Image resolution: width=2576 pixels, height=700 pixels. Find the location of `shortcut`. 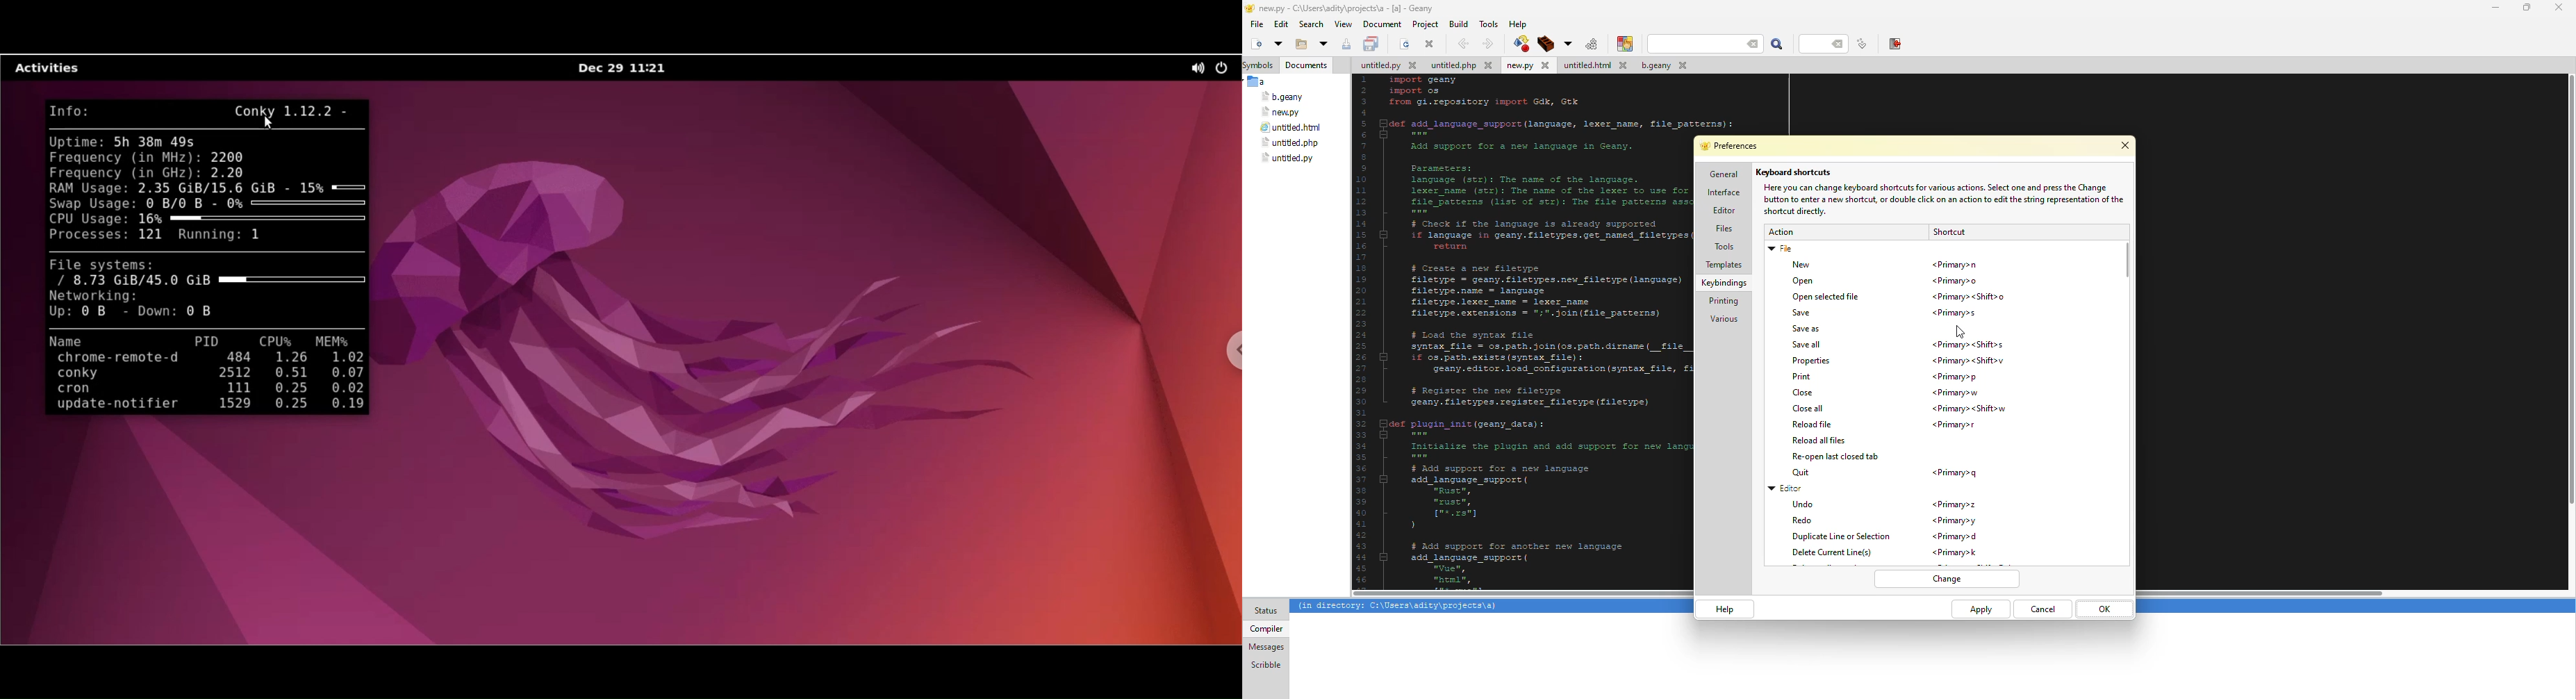

shortcut is located at coordinates (1954, 506).